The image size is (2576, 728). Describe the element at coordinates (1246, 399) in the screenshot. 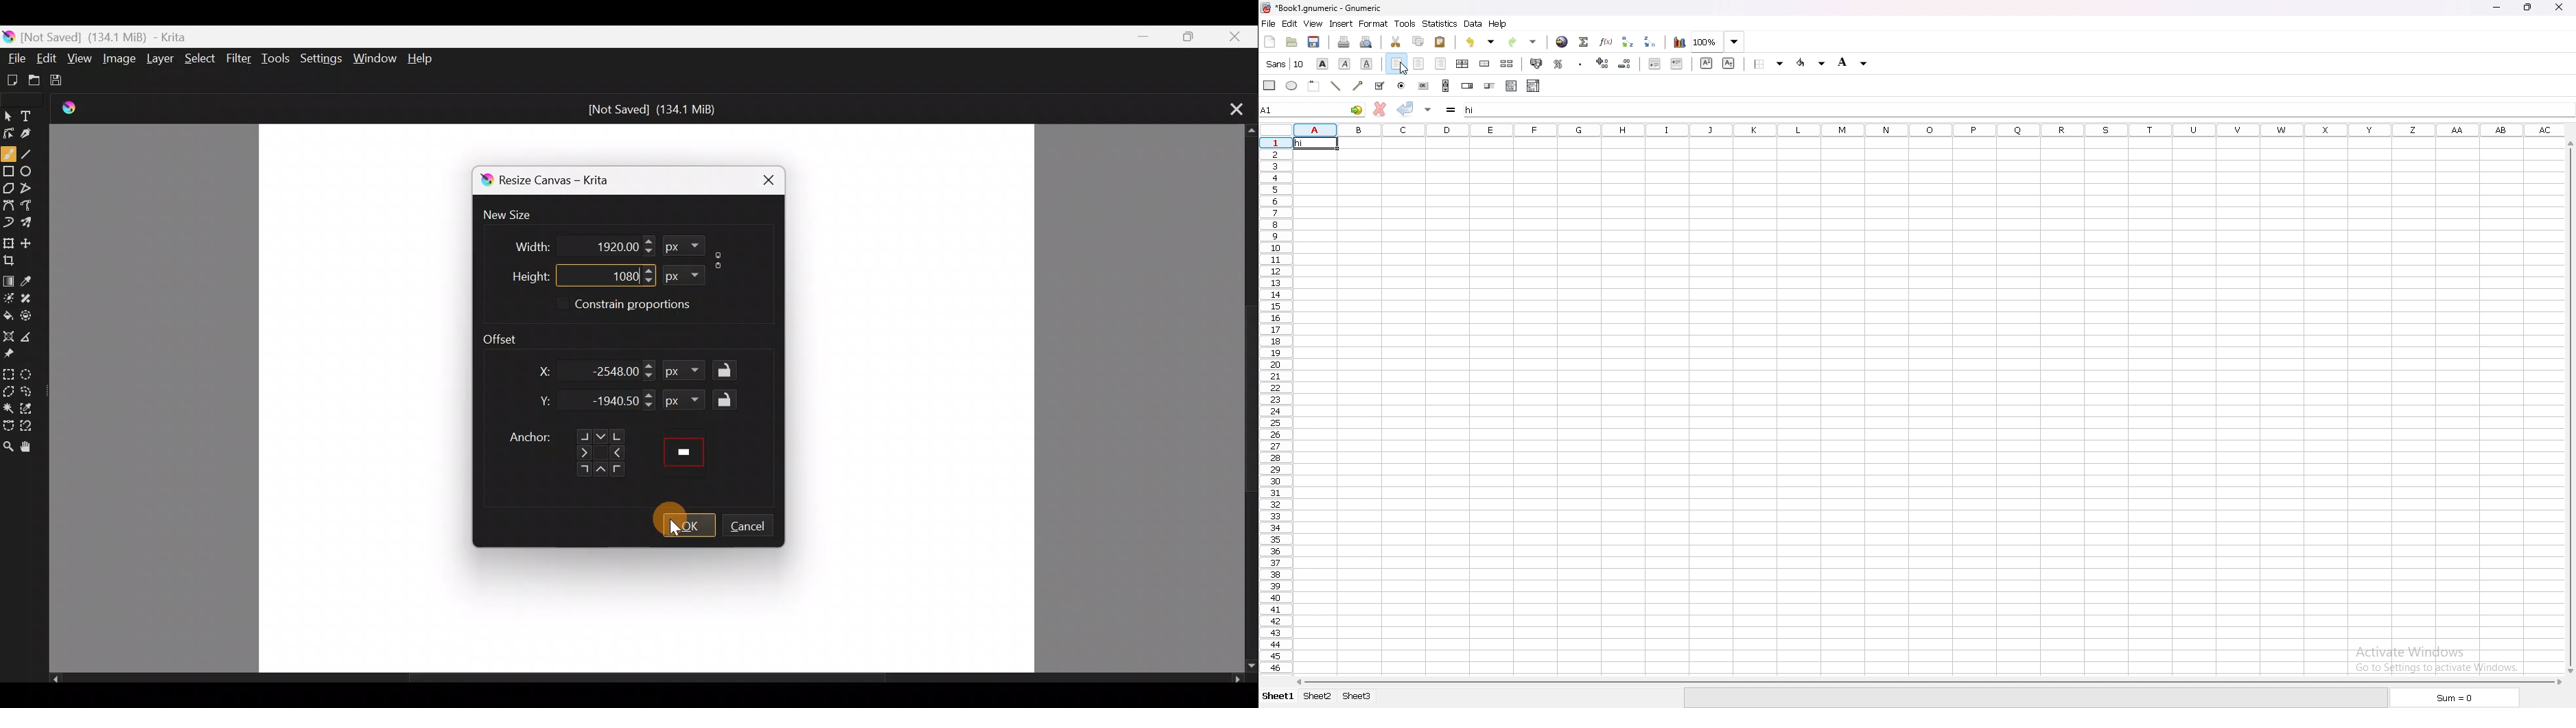

I see `Scroll bar` at that location.